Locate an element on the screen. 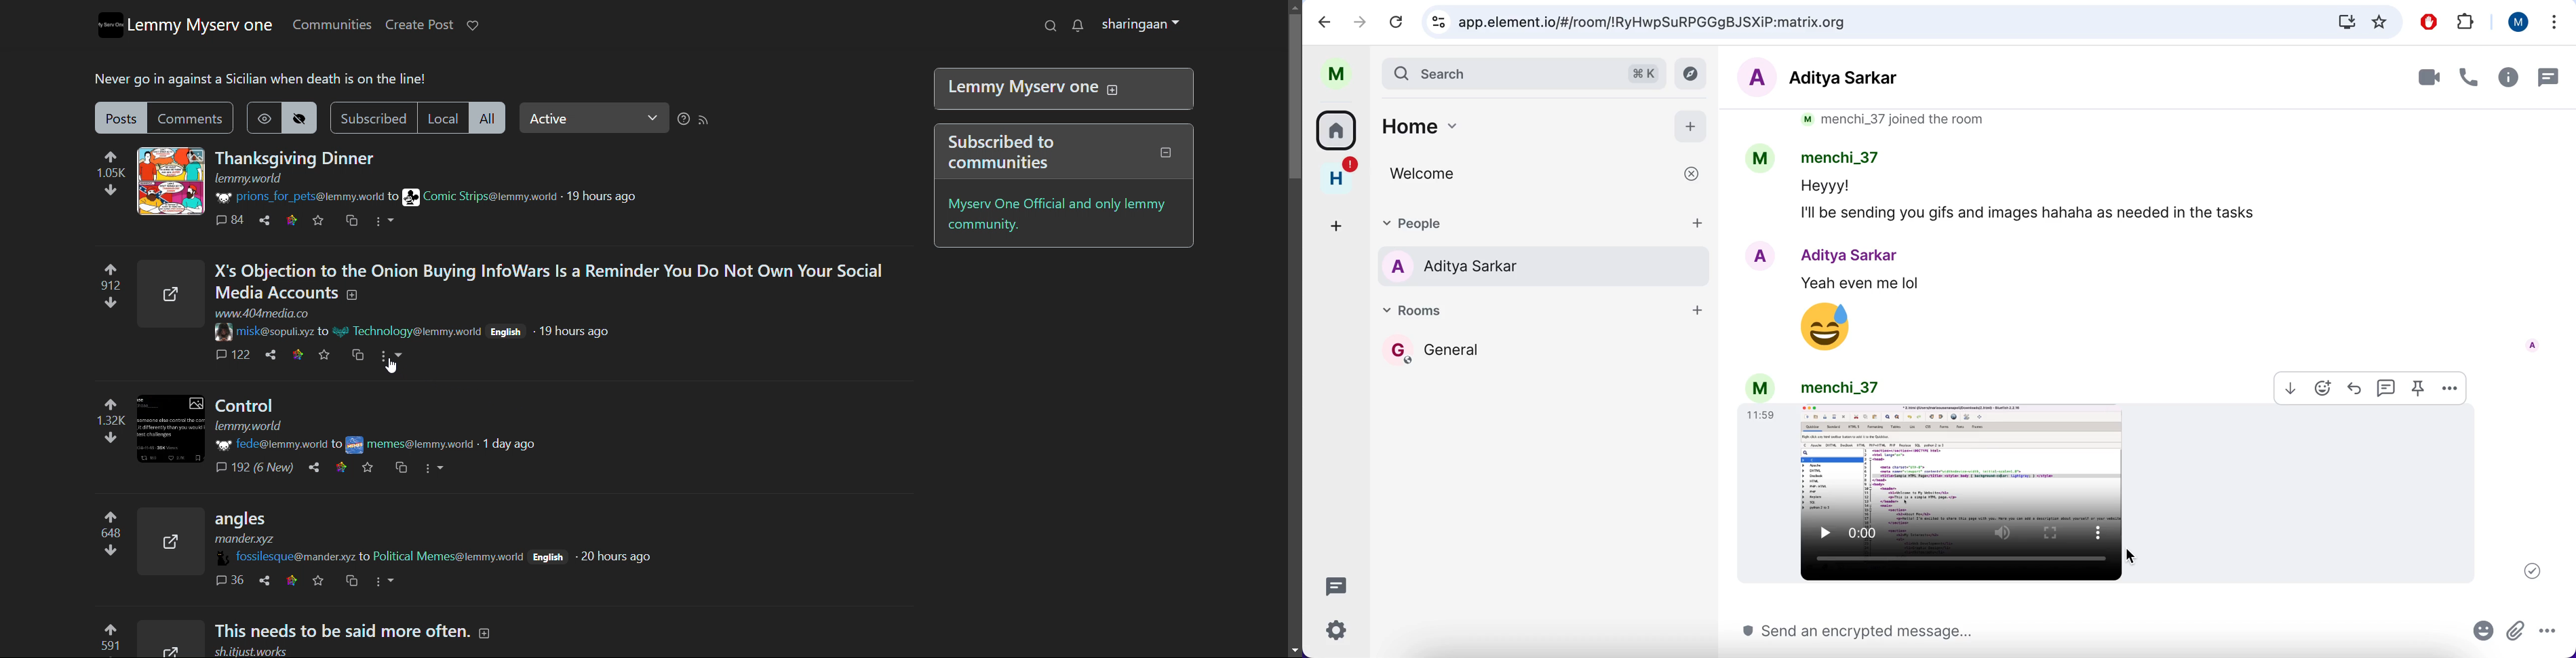 Image resolution: width=2576 pixels, height=672 pixels. quick settings is located at coordinates (1336, 636).